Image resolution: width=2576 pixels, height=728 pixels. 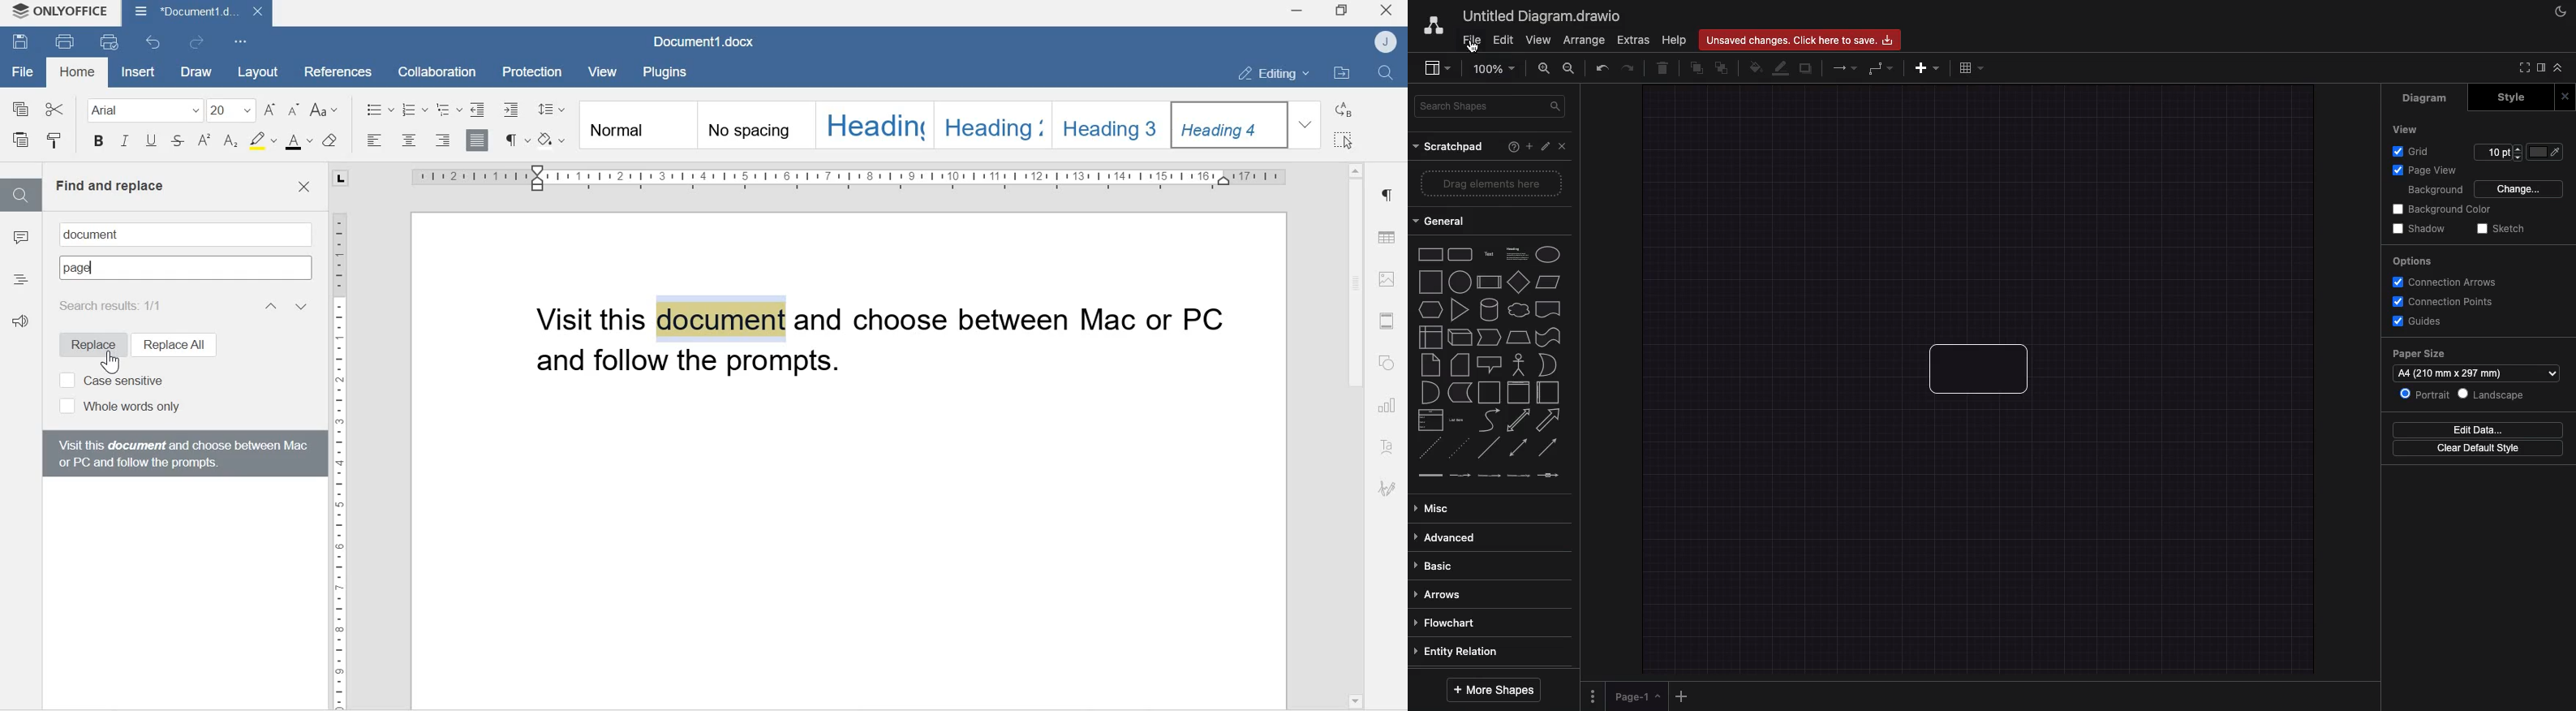 What do you see at coordinates (534, 71) in the screenshot?
I see `Protection` at bounding box center [534, 71].